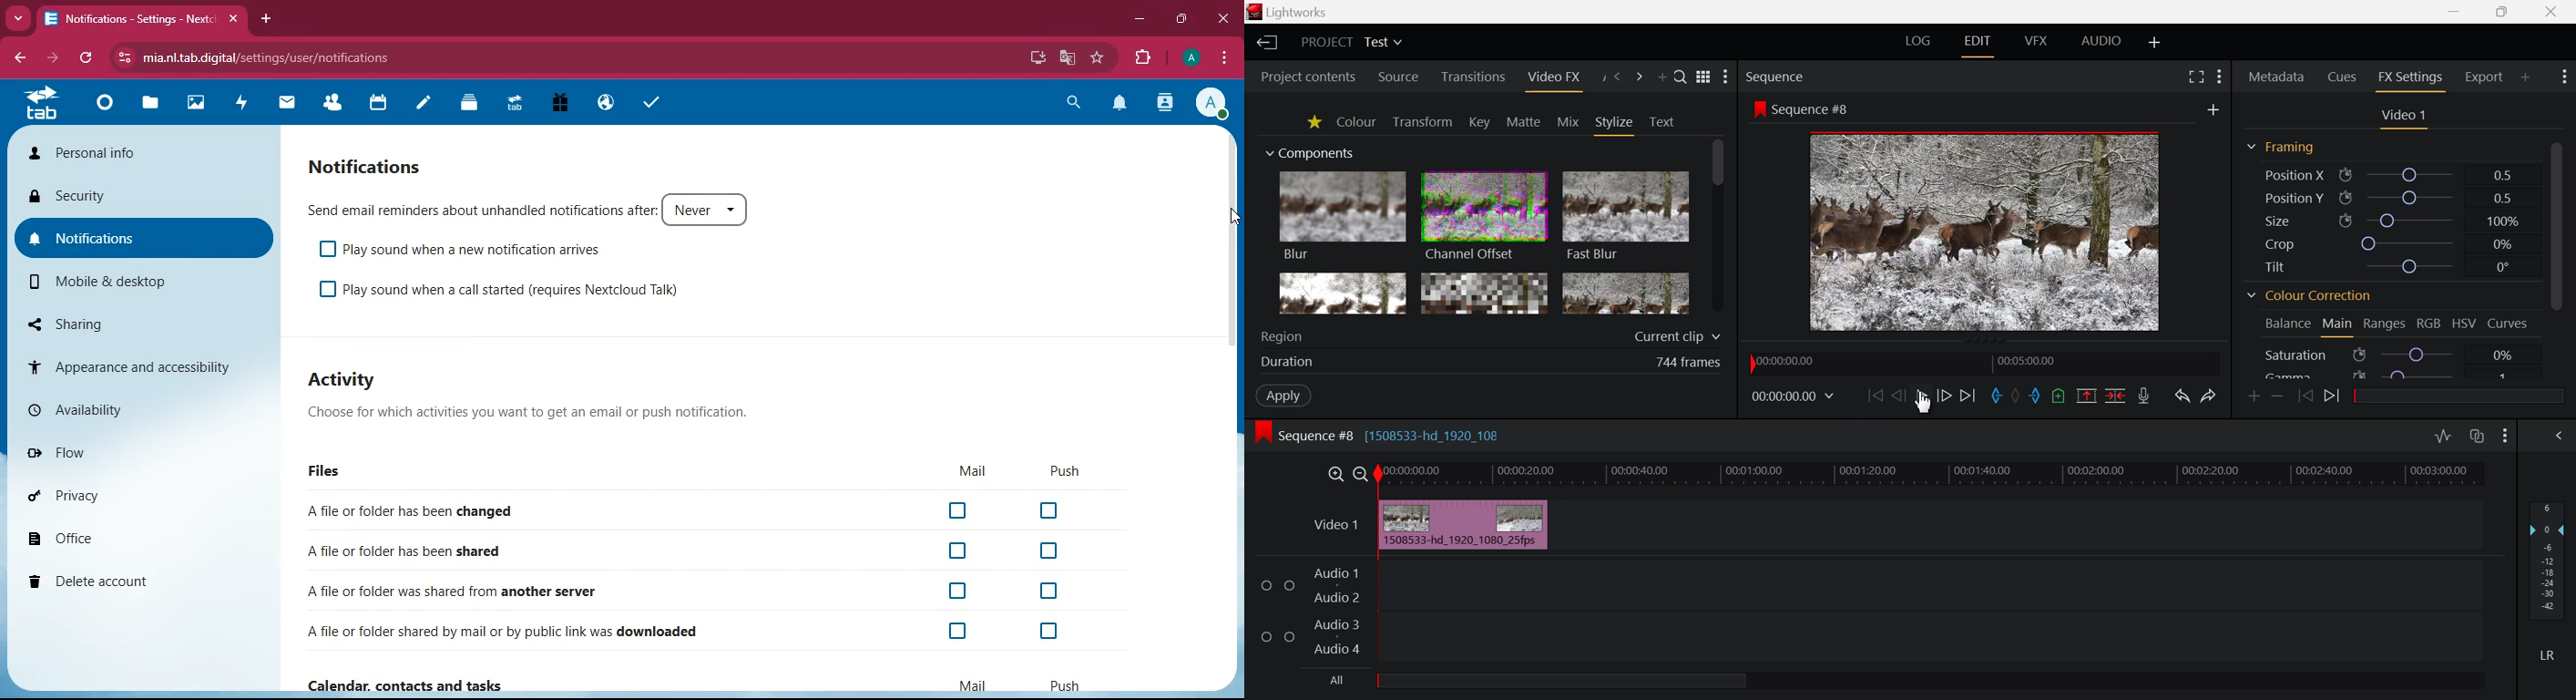 This screenshot has width=2576, height=700. I want to click on play sound when a new notification arrives, so click(471, 249).